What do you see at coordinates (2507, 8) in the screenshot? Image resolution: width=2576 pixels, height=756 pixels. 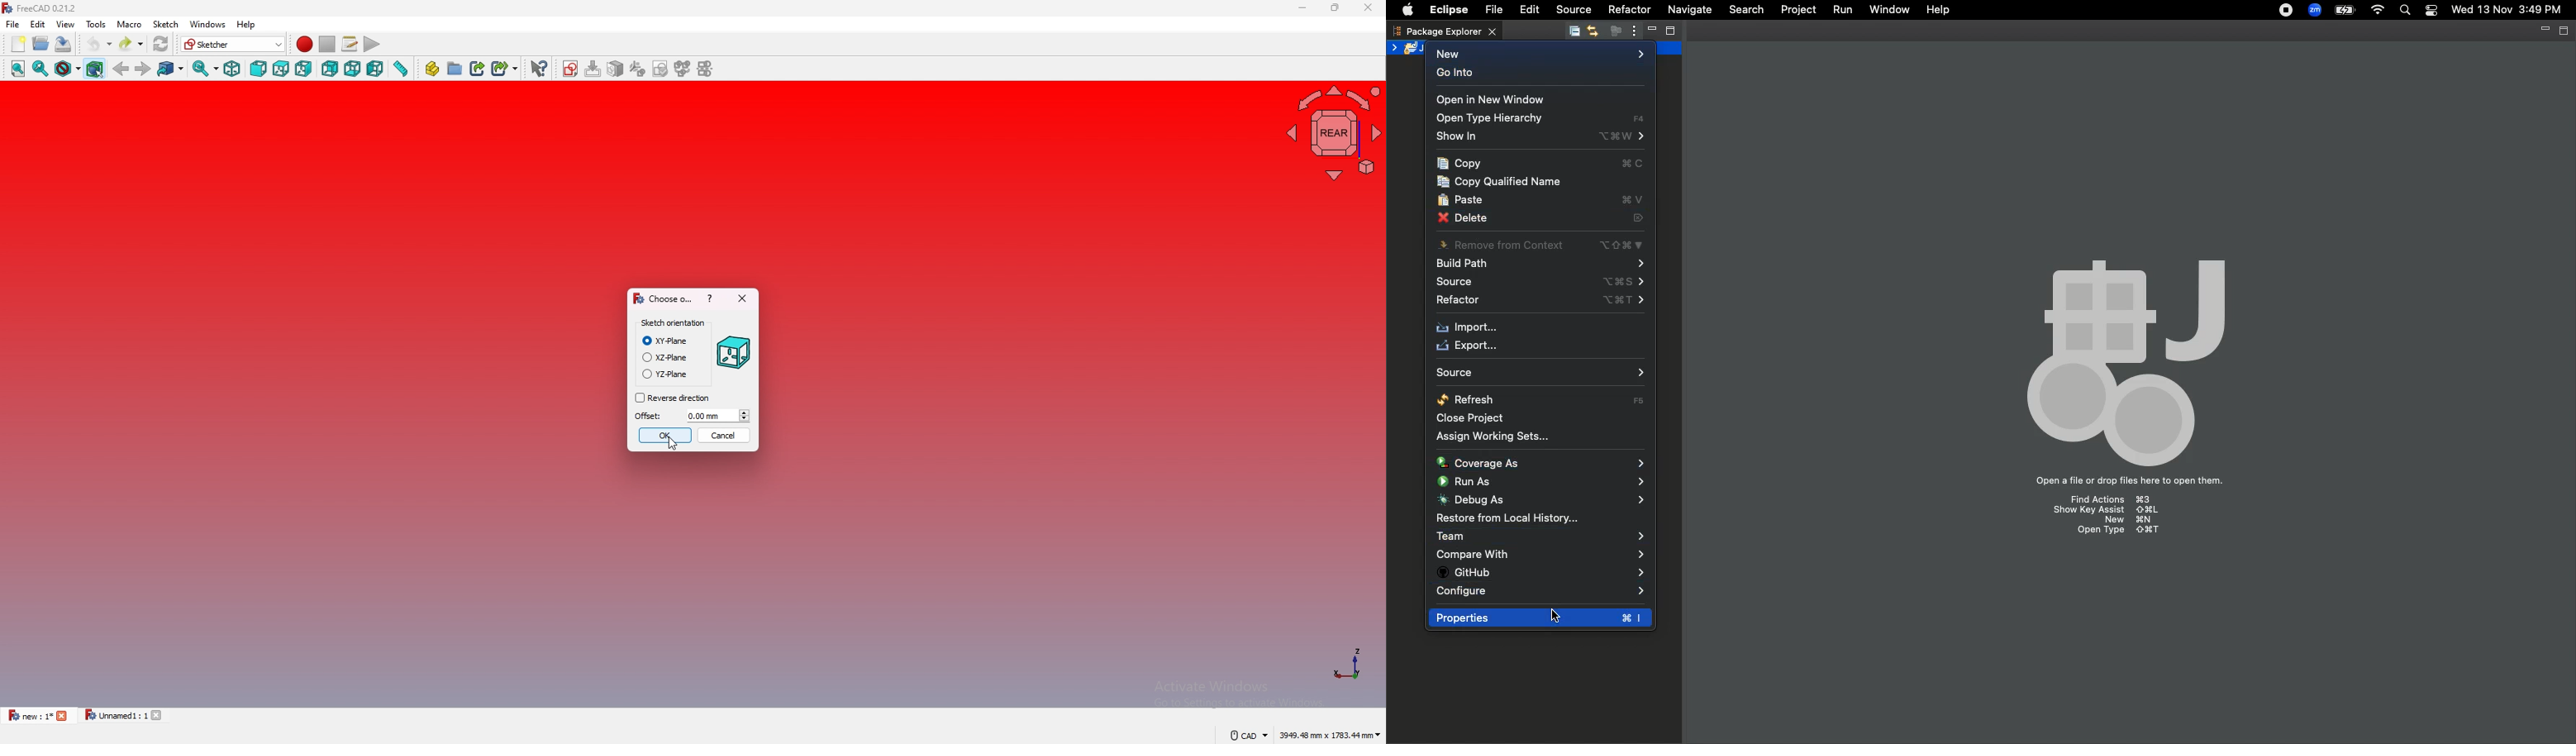 I see `Wed 13 Nov 3:49 PM` at bounding box center [2507, 8].